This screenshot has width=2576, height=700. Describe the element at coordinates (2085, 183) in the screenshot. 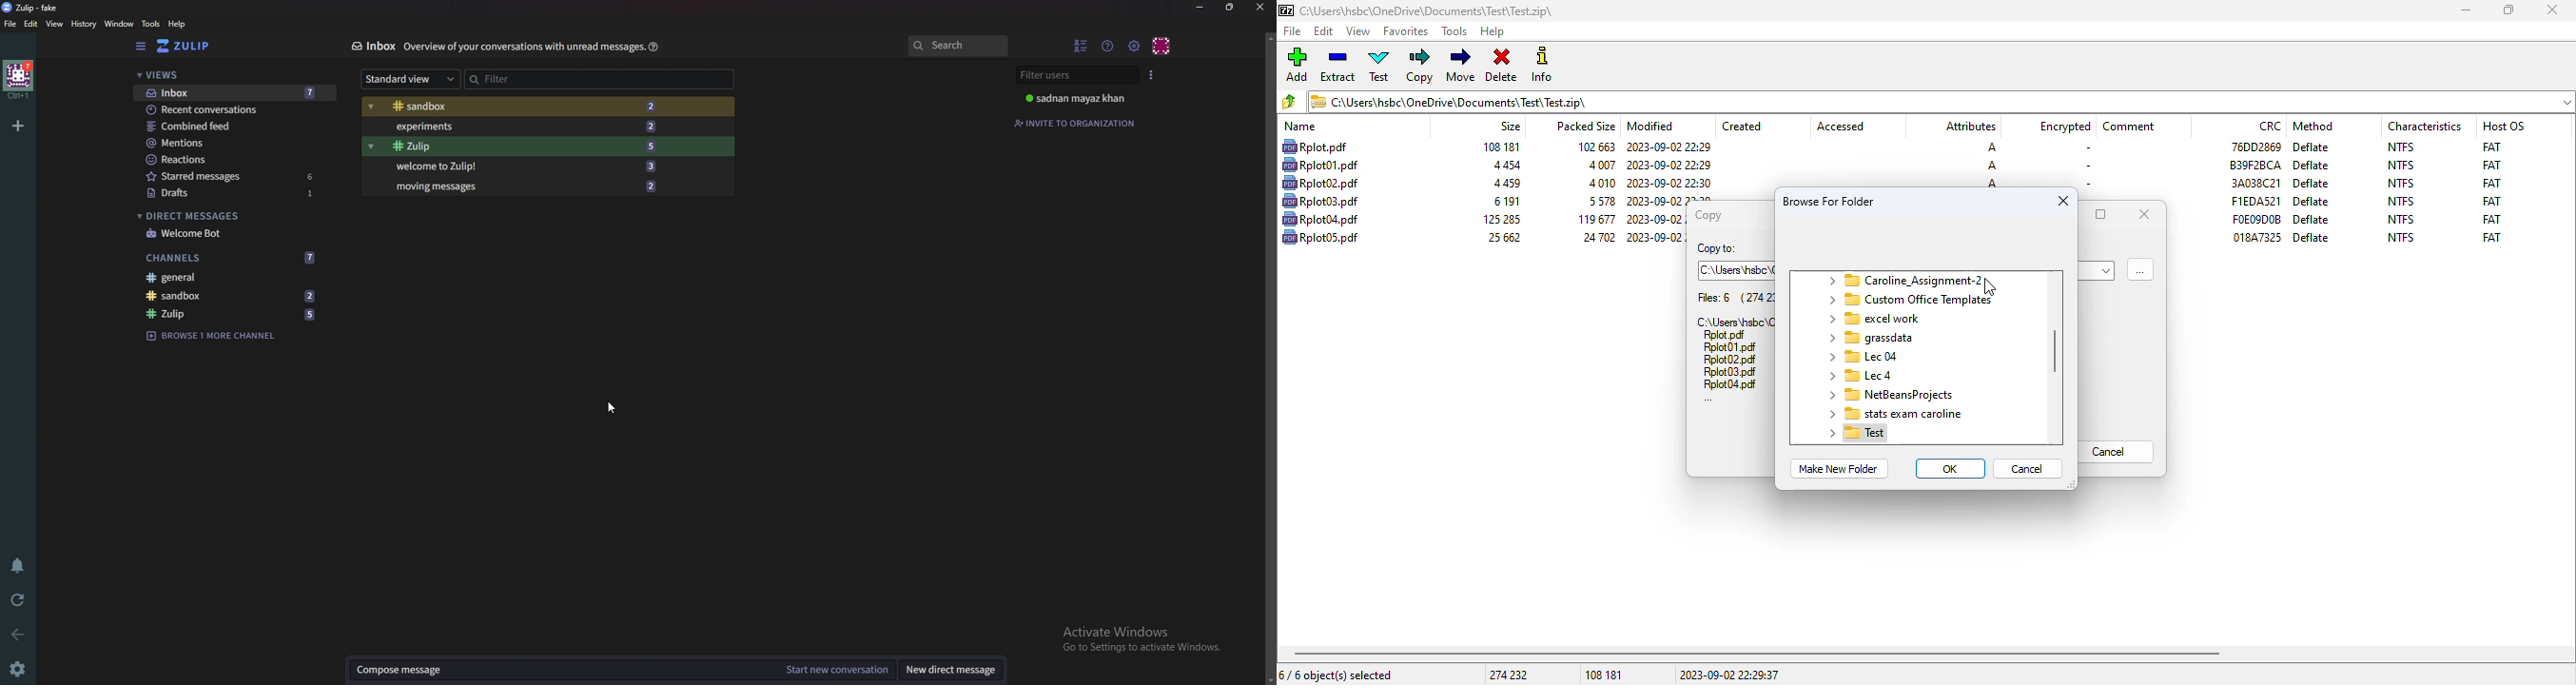

I see `-` at that location.